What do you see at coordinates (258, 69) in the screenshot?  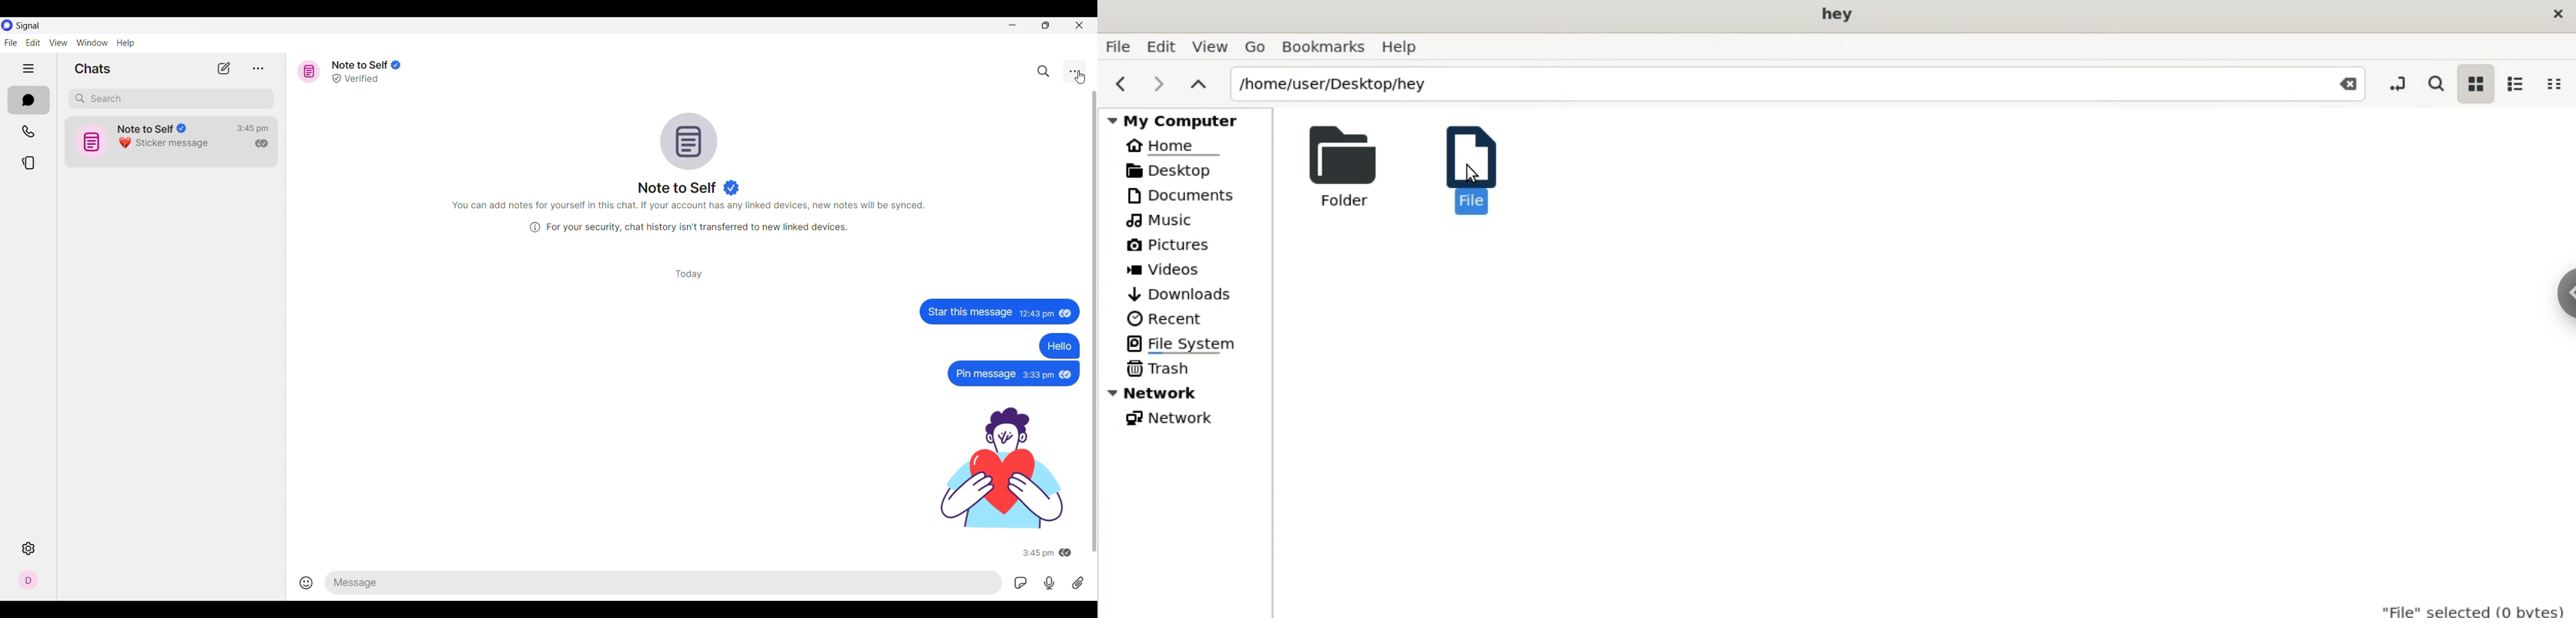 I see `View archive` at bounding box center [258, 69].